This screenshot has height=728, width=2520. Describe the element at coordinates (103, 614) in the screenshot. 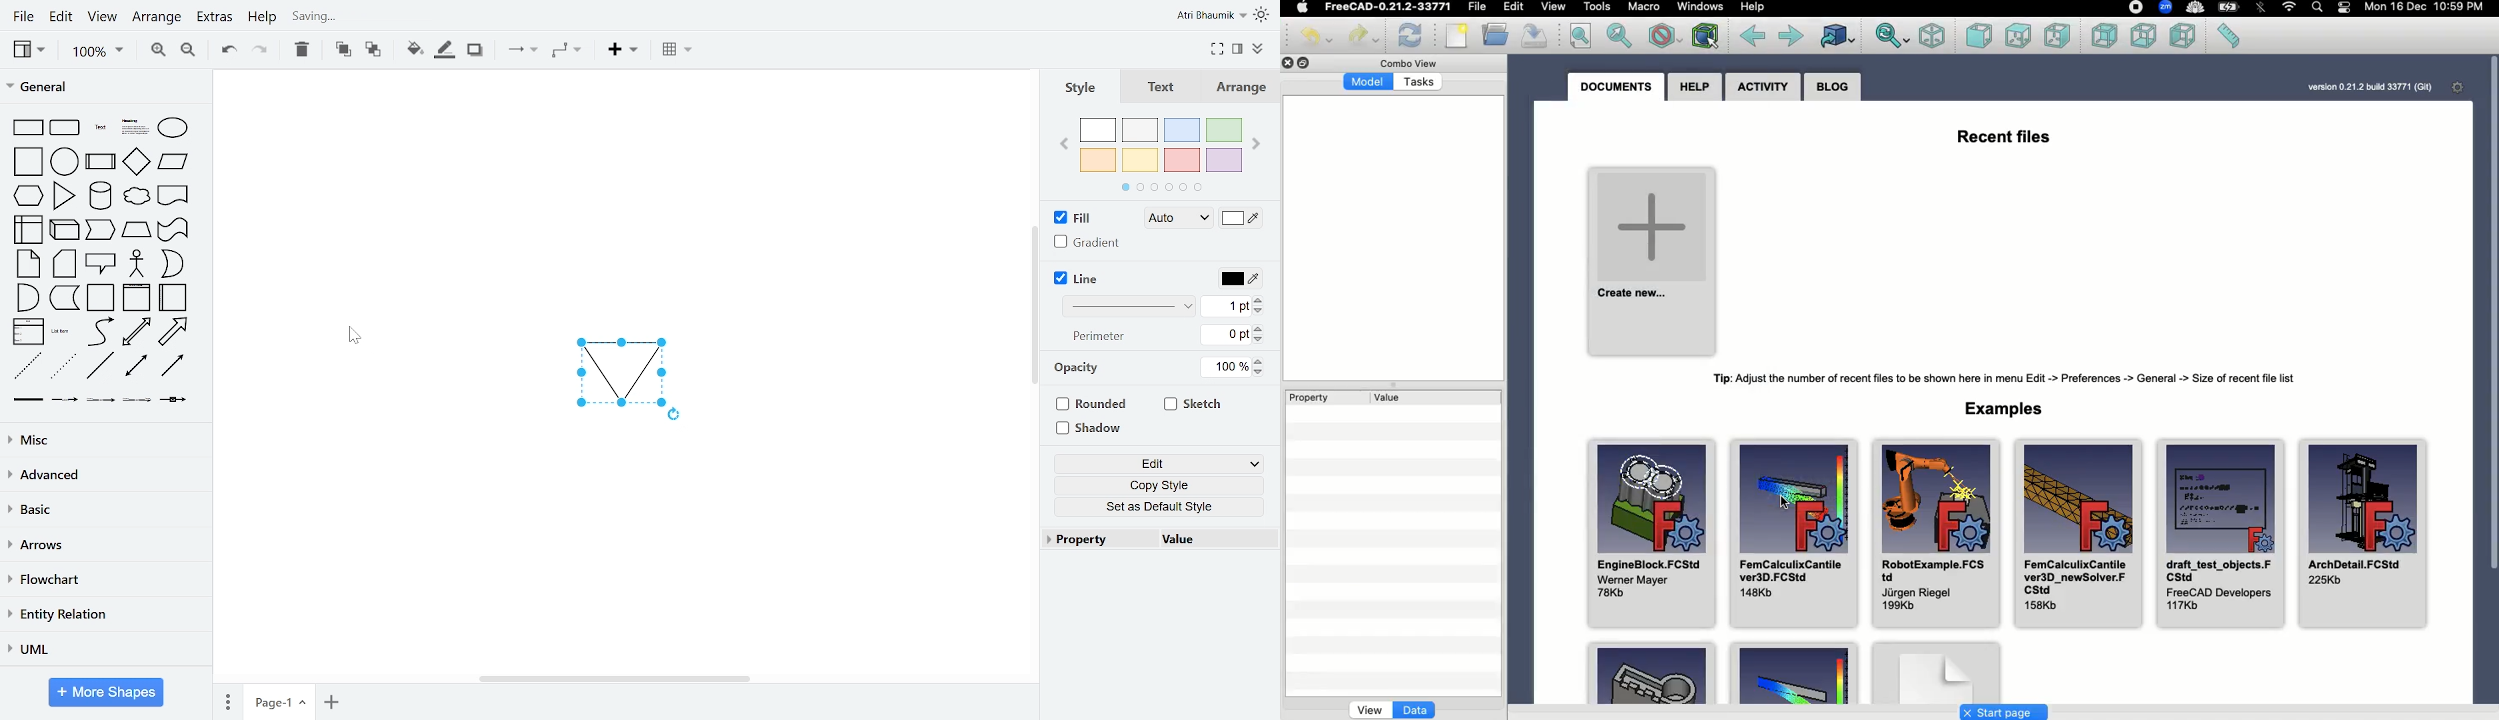

I see `entity relation` at that location.